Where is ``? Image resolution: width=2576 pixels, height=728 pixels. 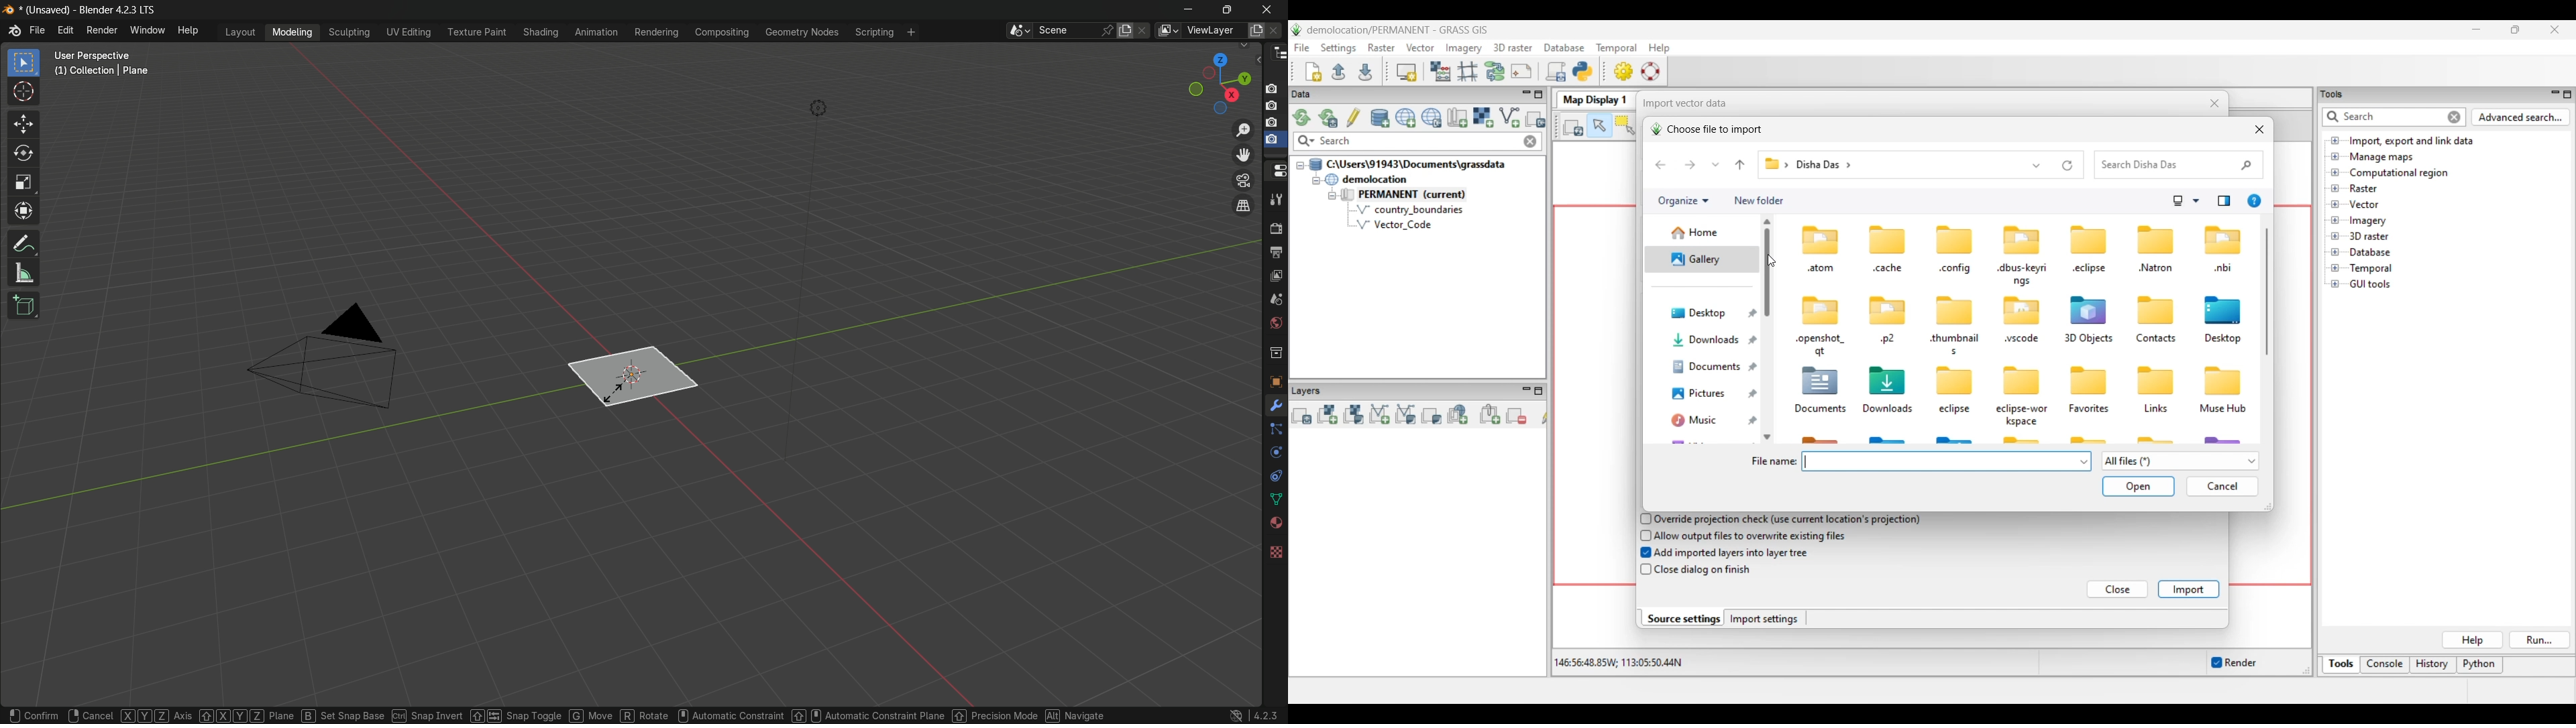  is located at coordinates (1275, 322).